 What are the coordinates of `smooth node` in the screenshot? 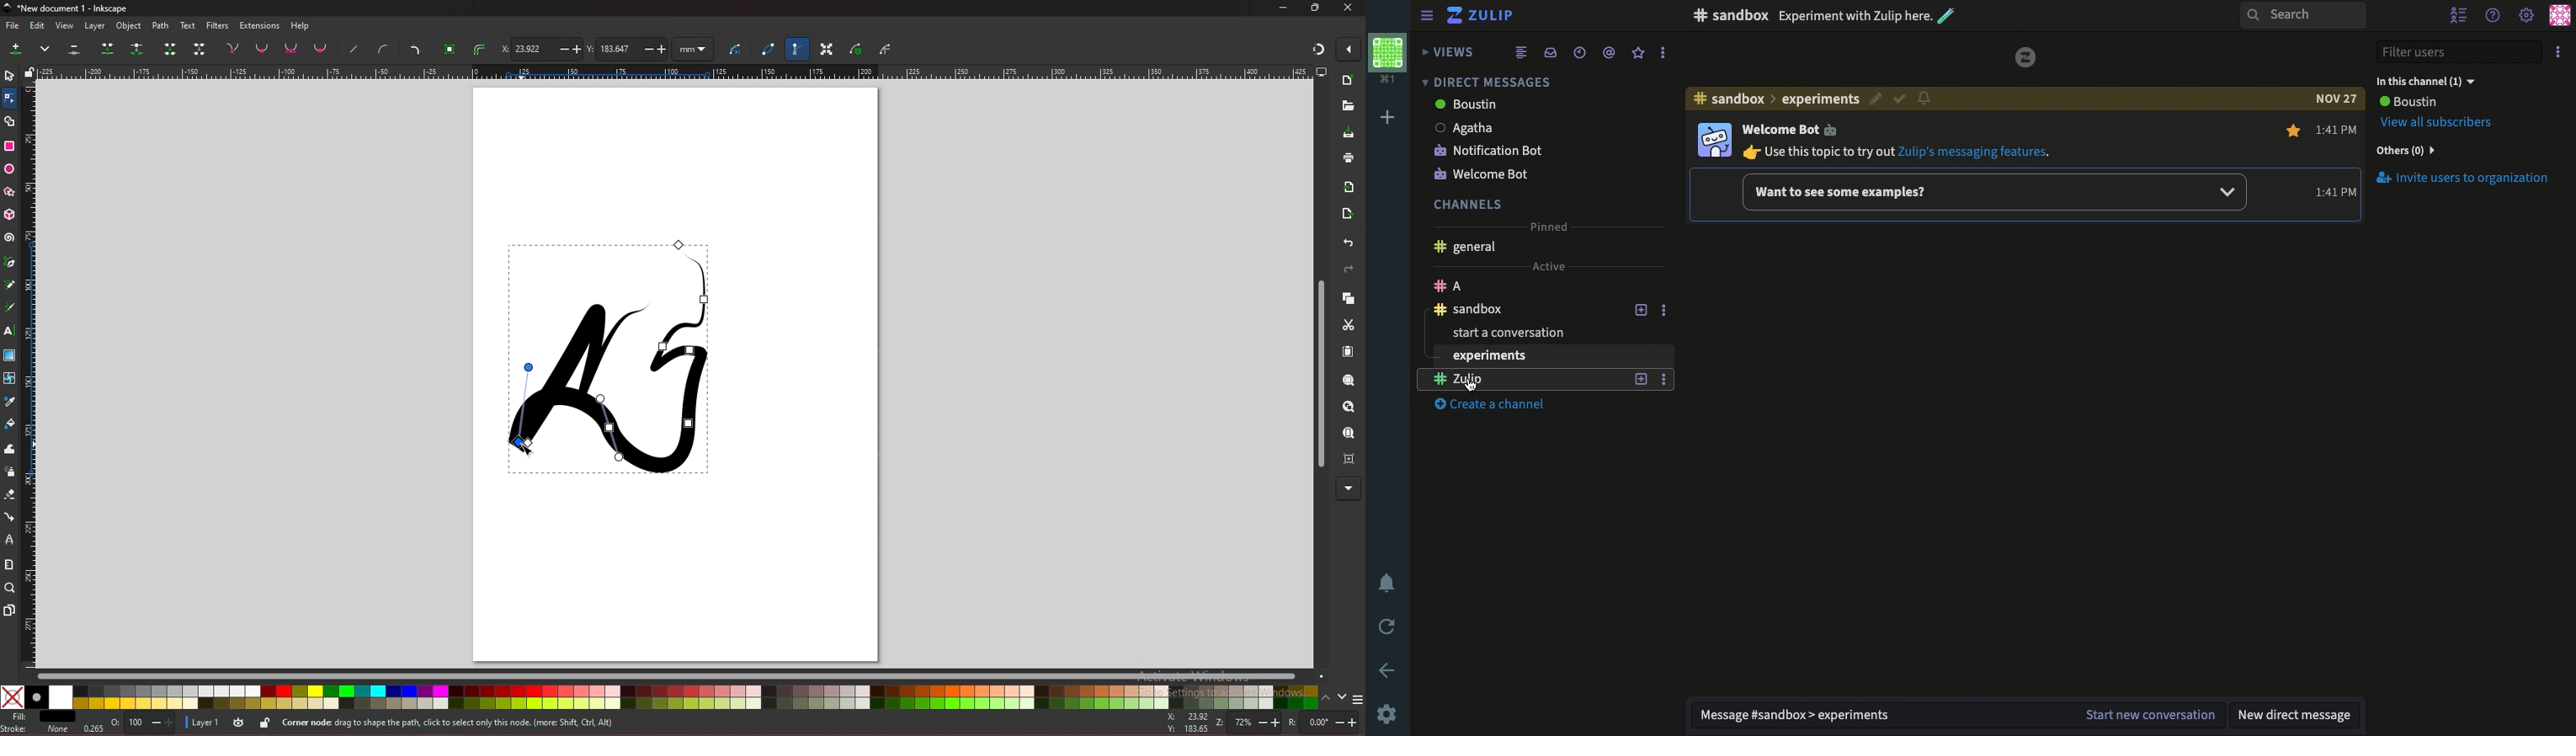 It's located at (262, 48).